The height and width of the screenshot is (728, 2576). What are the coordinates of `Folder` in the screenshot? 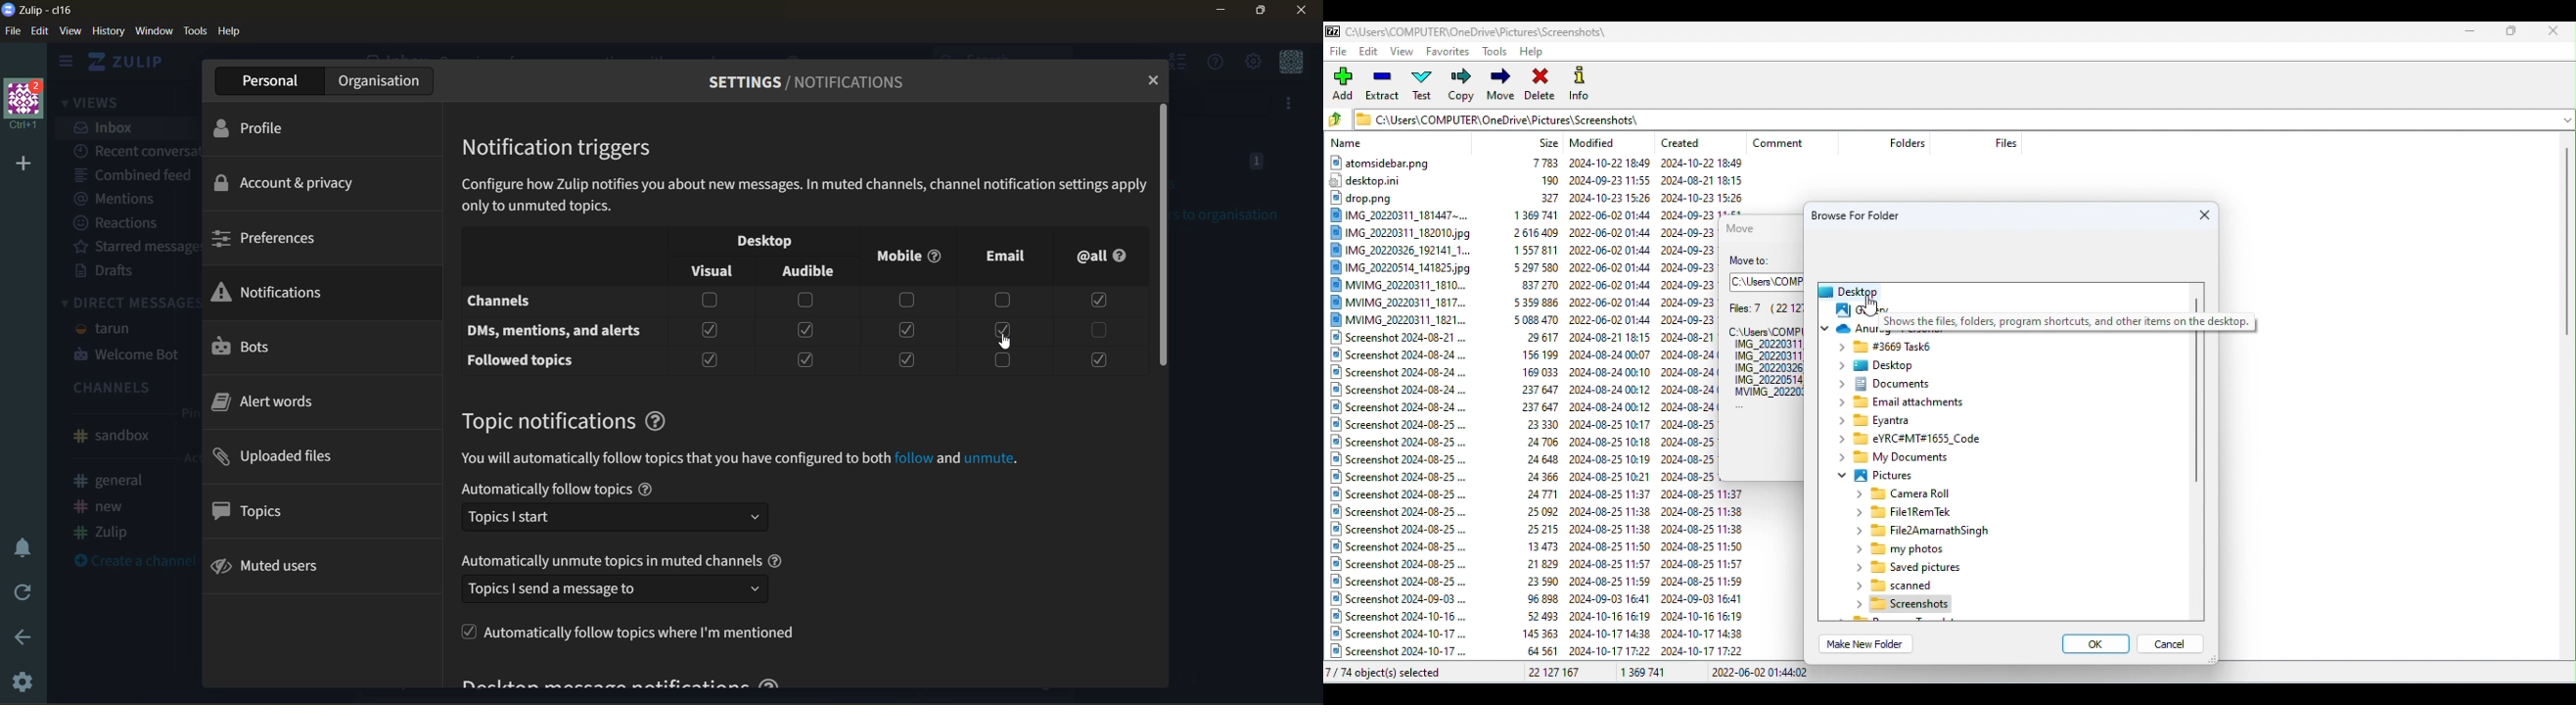 It's located at (1899, 550).